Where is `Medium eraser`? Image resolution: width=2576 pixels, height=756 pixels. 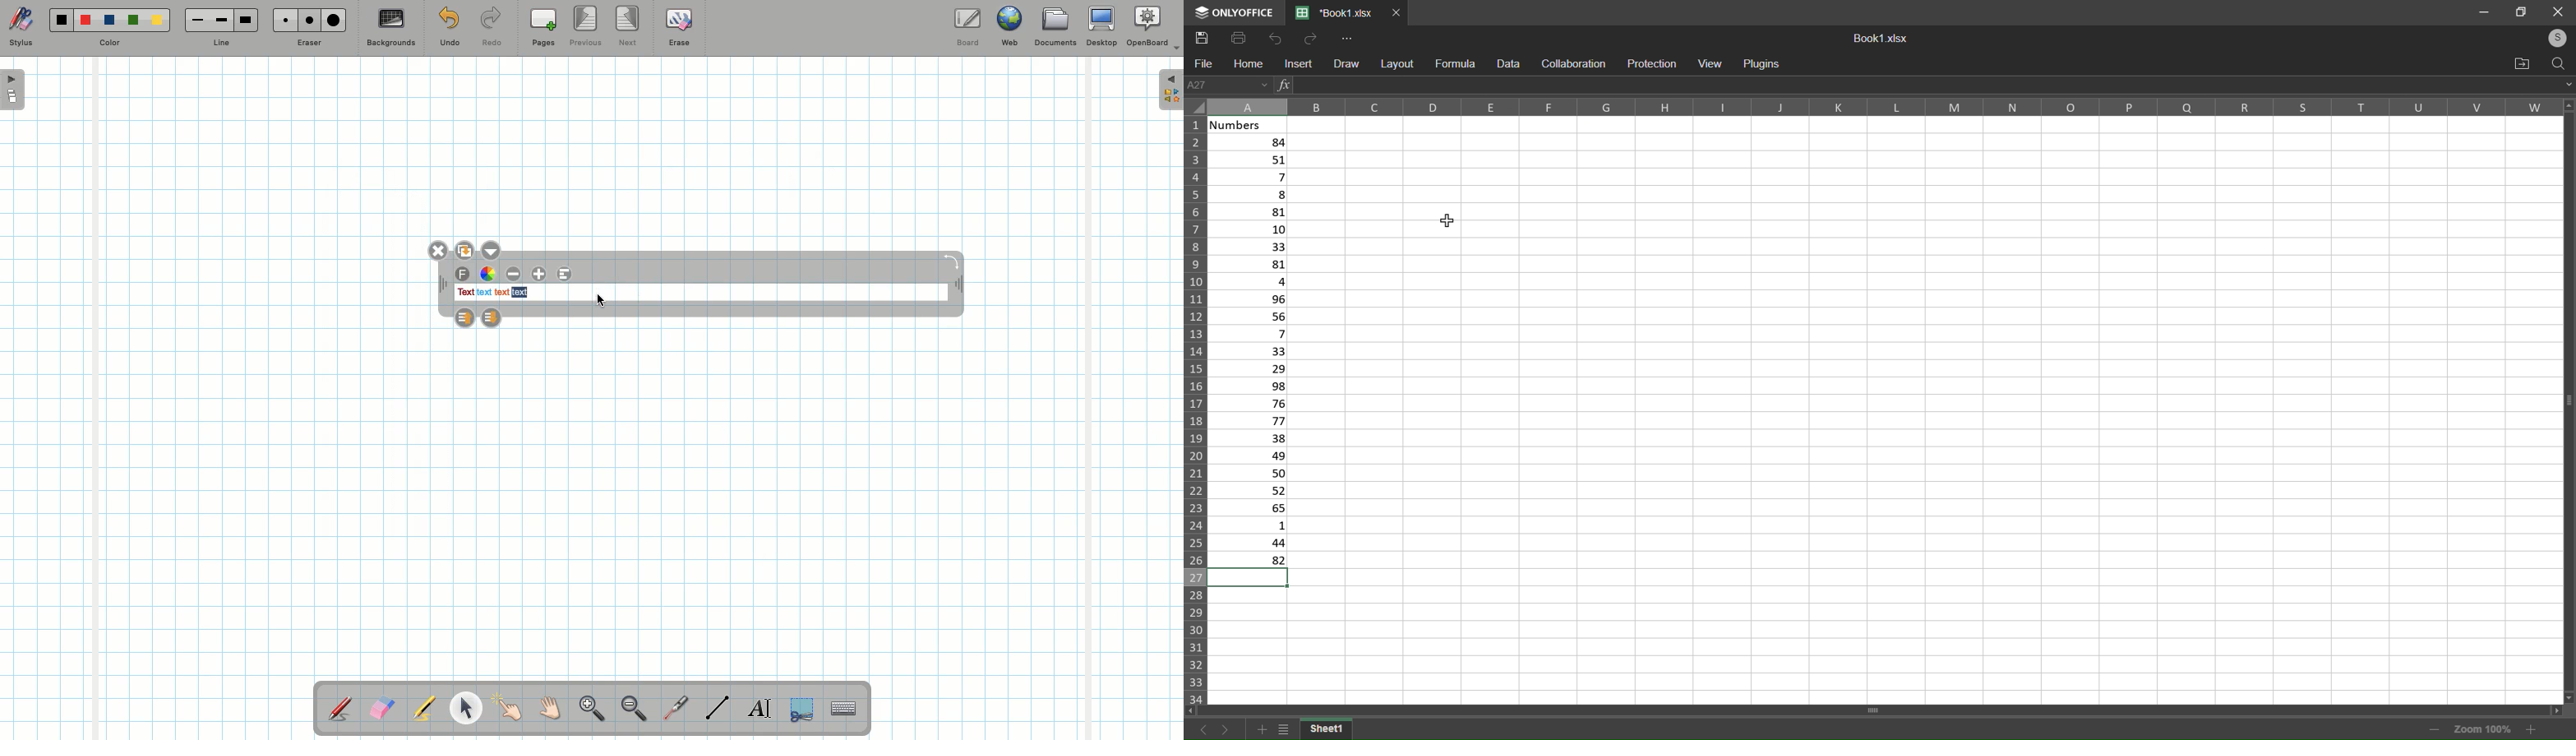 Medium eraser is located at coordinates (307, 20).